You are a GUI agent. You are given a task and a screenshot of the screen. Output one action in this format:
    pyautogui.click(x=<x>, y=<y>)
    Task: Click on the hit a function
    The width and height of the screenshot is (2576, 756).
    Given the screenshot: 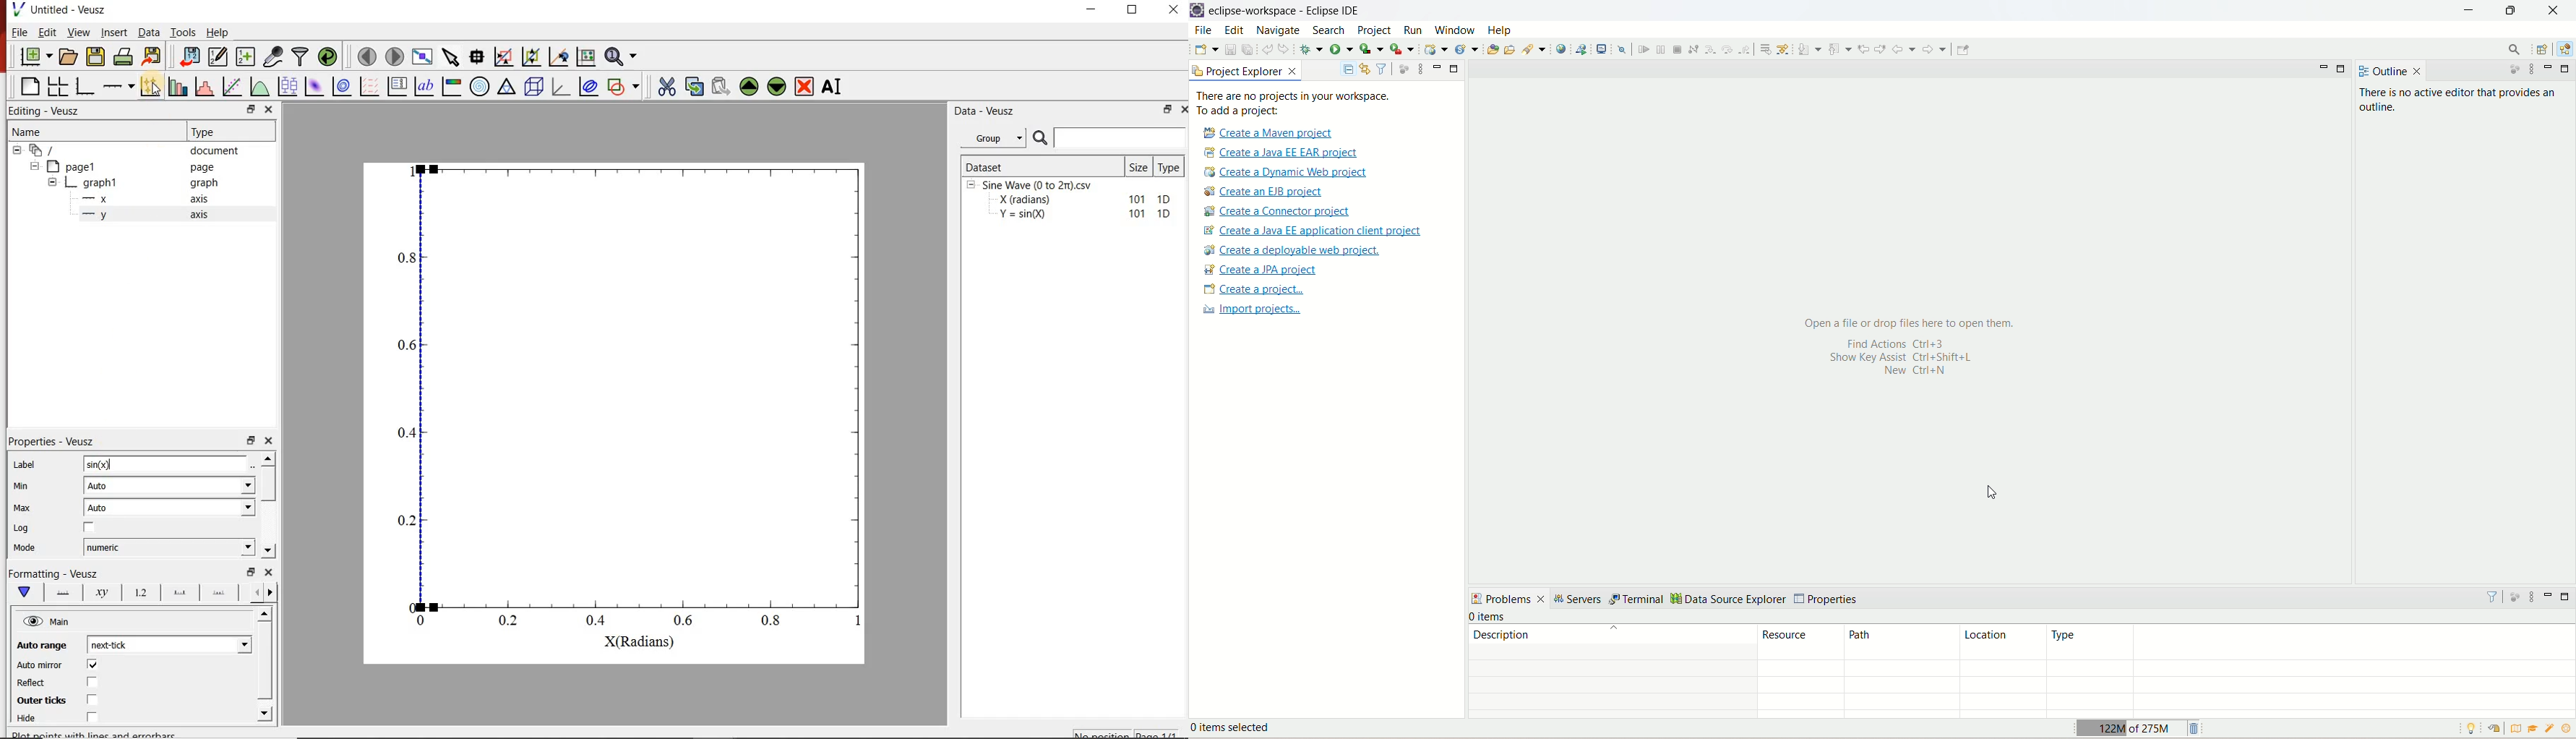 What is the action you would take?
    pyautogui.click(x=233, y=86)
    